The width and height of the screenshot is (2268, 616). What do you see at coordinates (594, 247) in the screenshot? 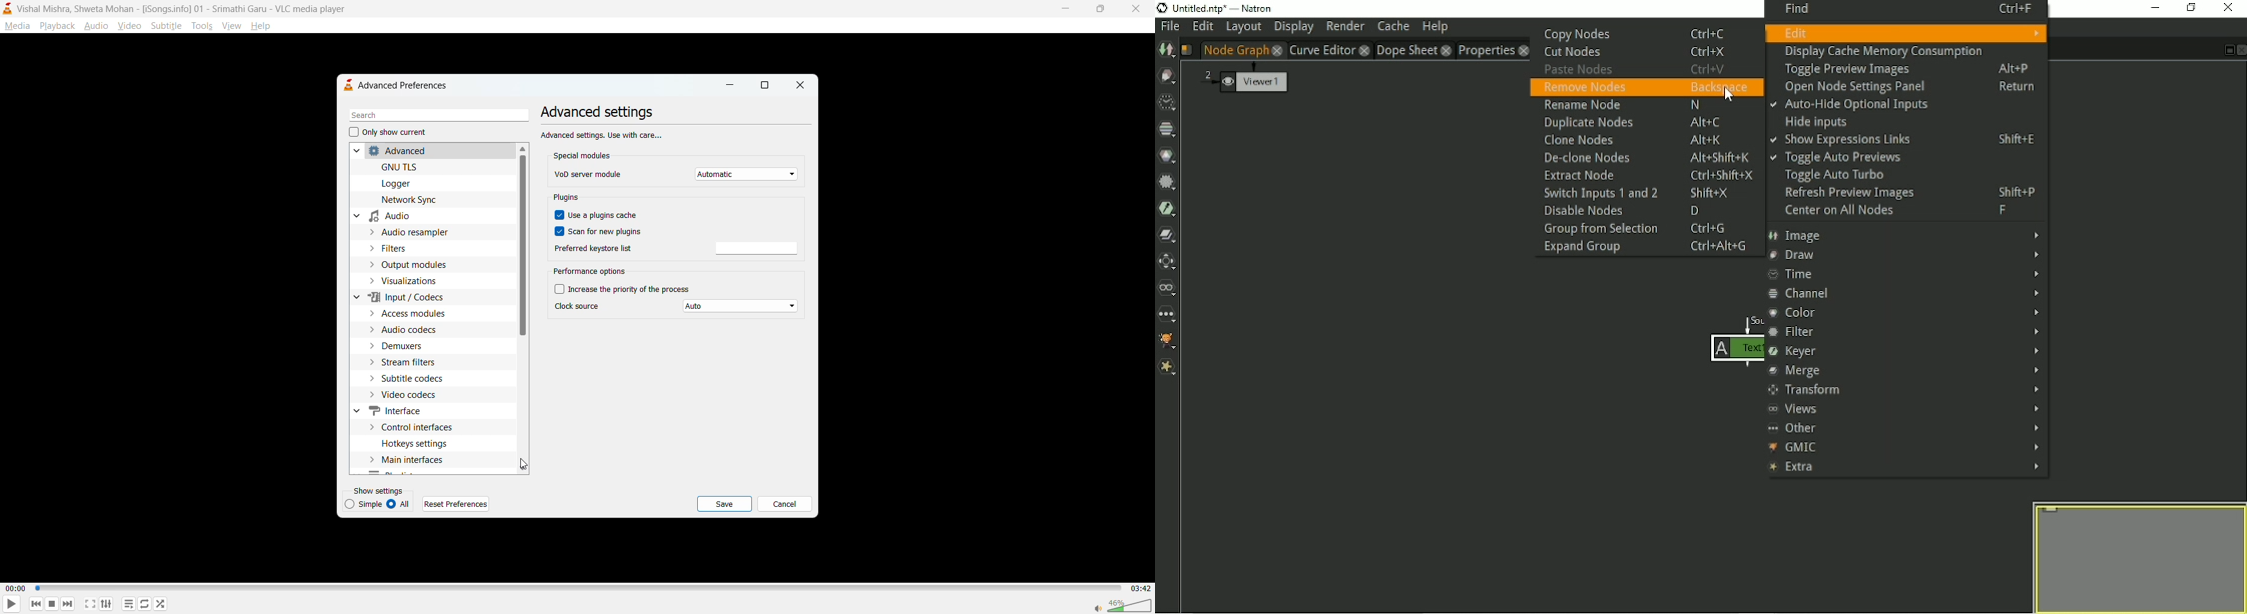
I see `preferred keyword list` at bounding box center [594, 247].